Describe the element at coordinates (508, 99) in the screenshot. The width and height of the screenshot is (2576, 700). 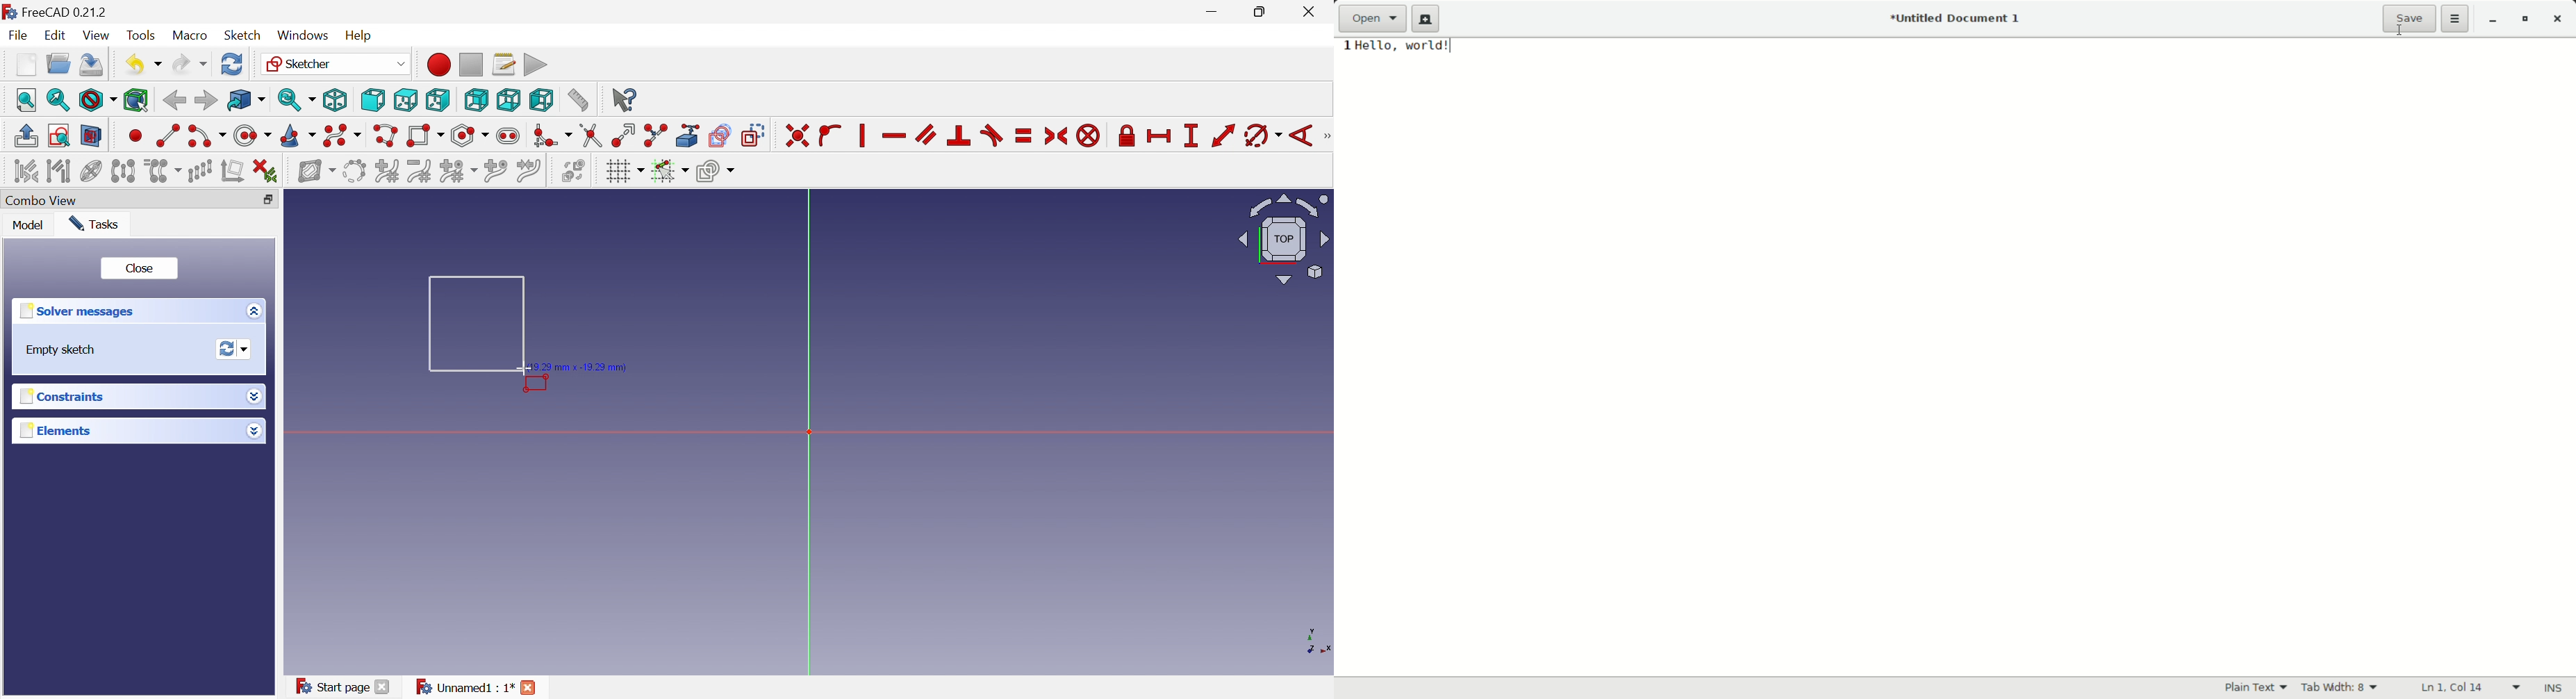
I see `Bottom` at that location.